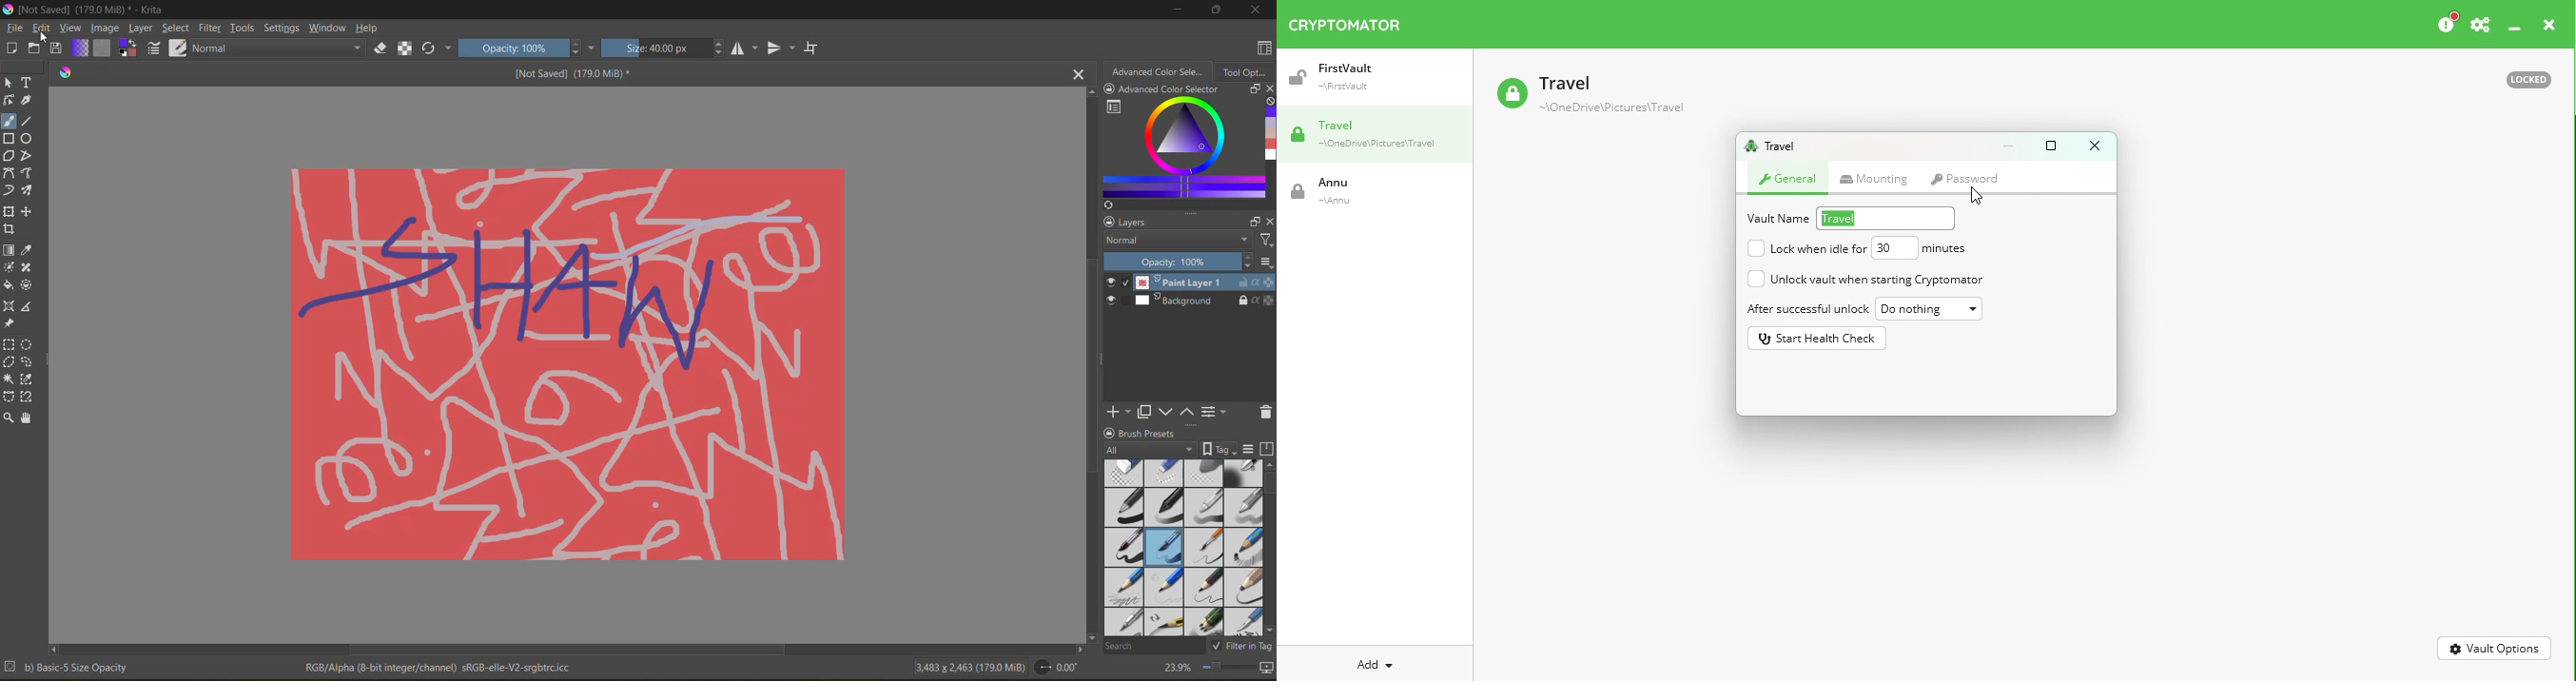 Image resolution: width=2576 pixels, height=700 pixels. What do you see at coordinates (2515, 29) in the screenshot?
I see `Minimize` at bounding box center [2515, 29].